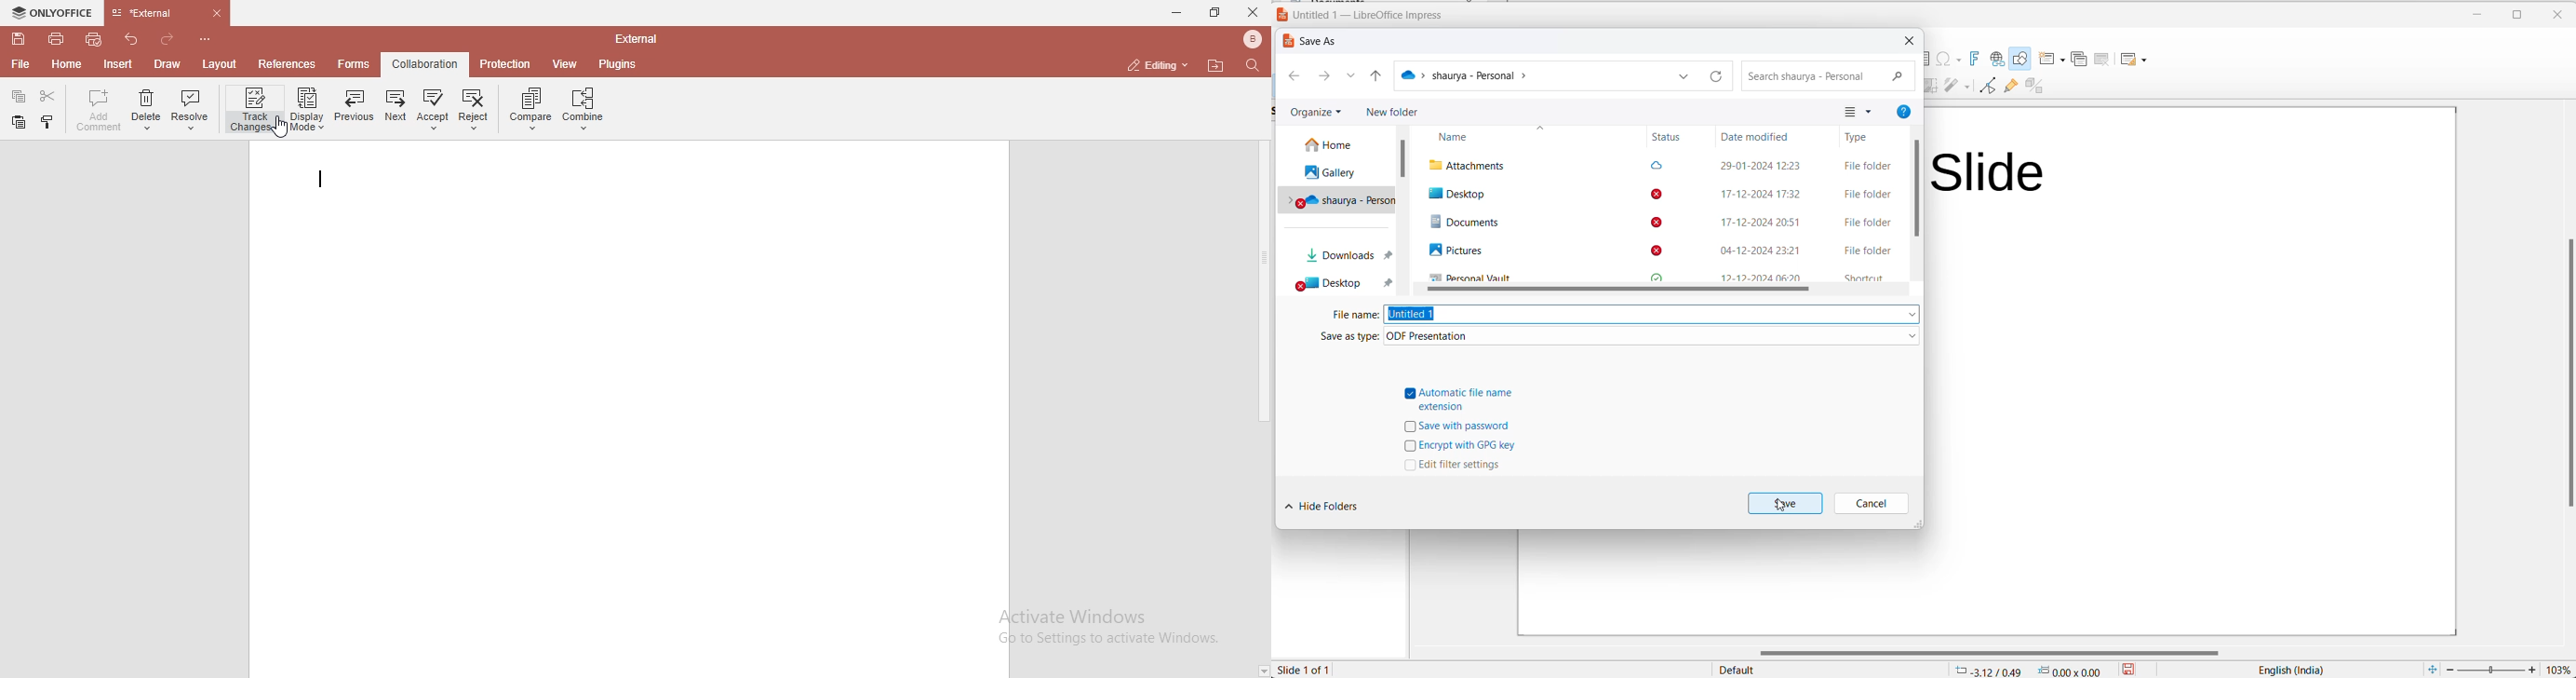 Image resolution: width=2576 pixels, height=700 pixels. What do you see at coordinates (1457, 194) in the screenshot?
I see ` Desktop` at bounding box center [1457, 194].